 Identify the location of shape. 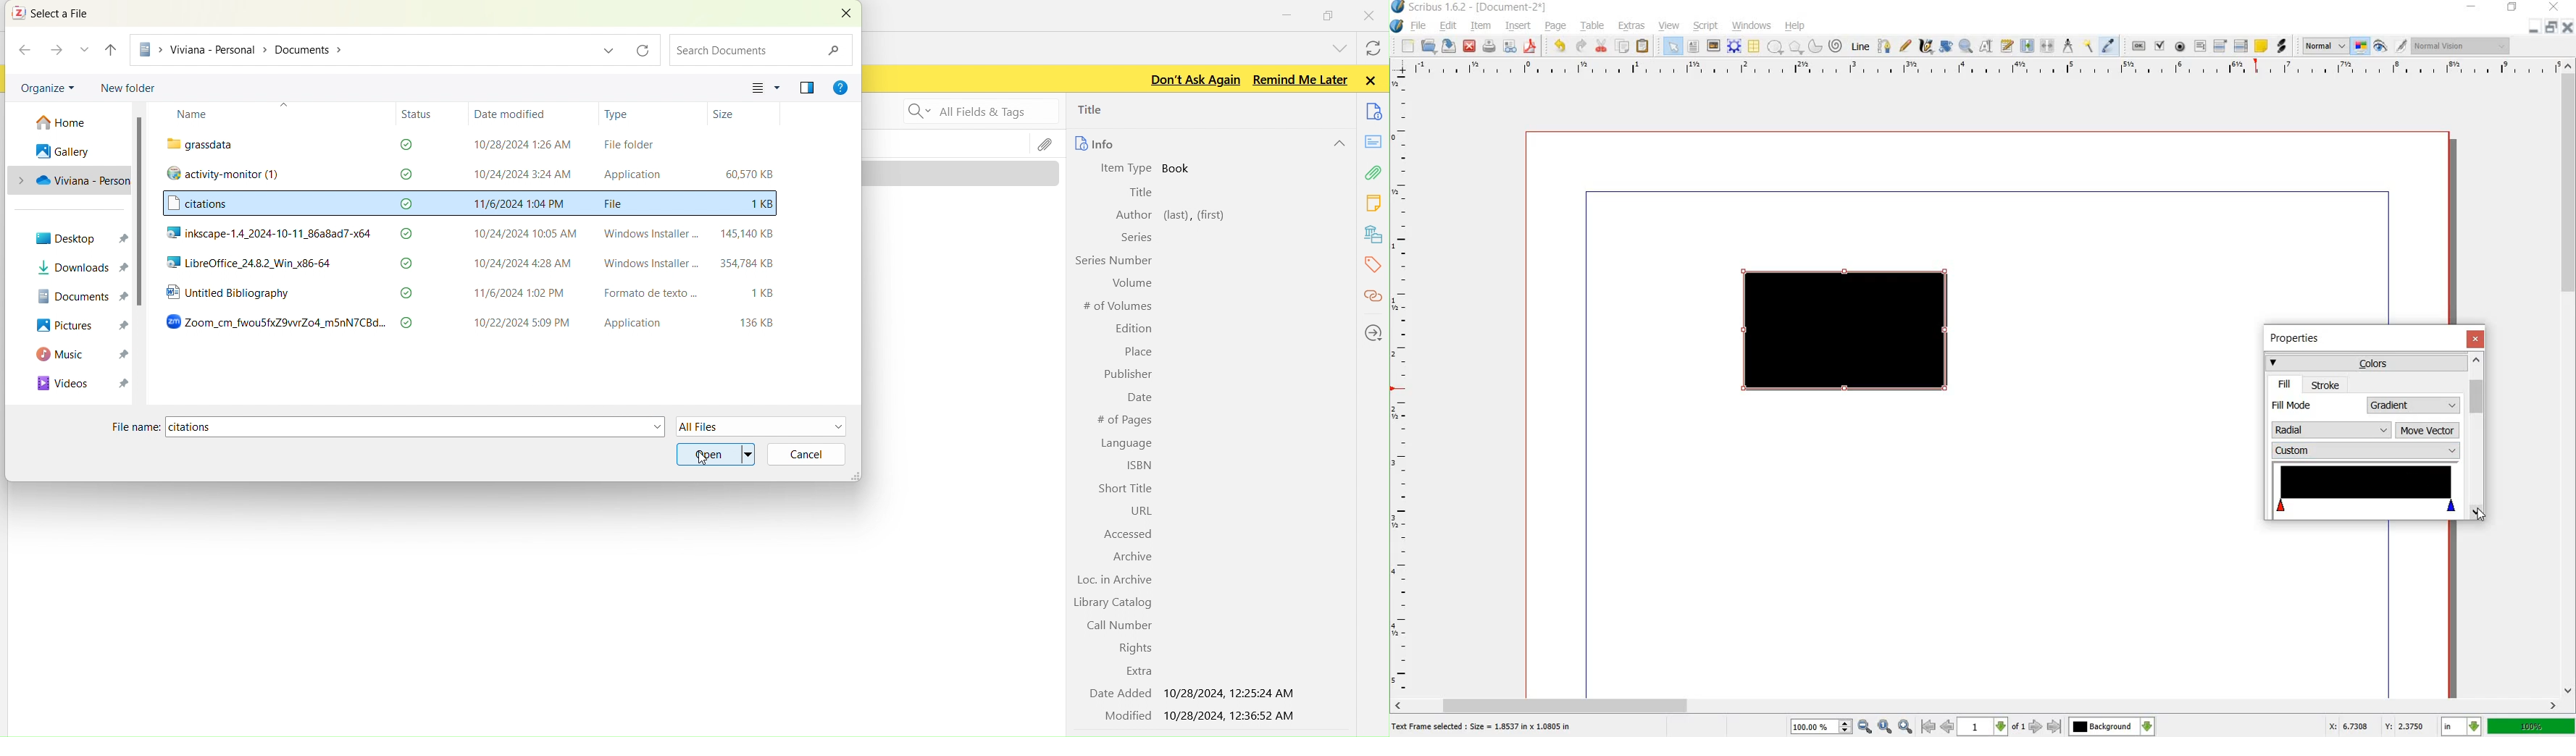
(1775, 47).